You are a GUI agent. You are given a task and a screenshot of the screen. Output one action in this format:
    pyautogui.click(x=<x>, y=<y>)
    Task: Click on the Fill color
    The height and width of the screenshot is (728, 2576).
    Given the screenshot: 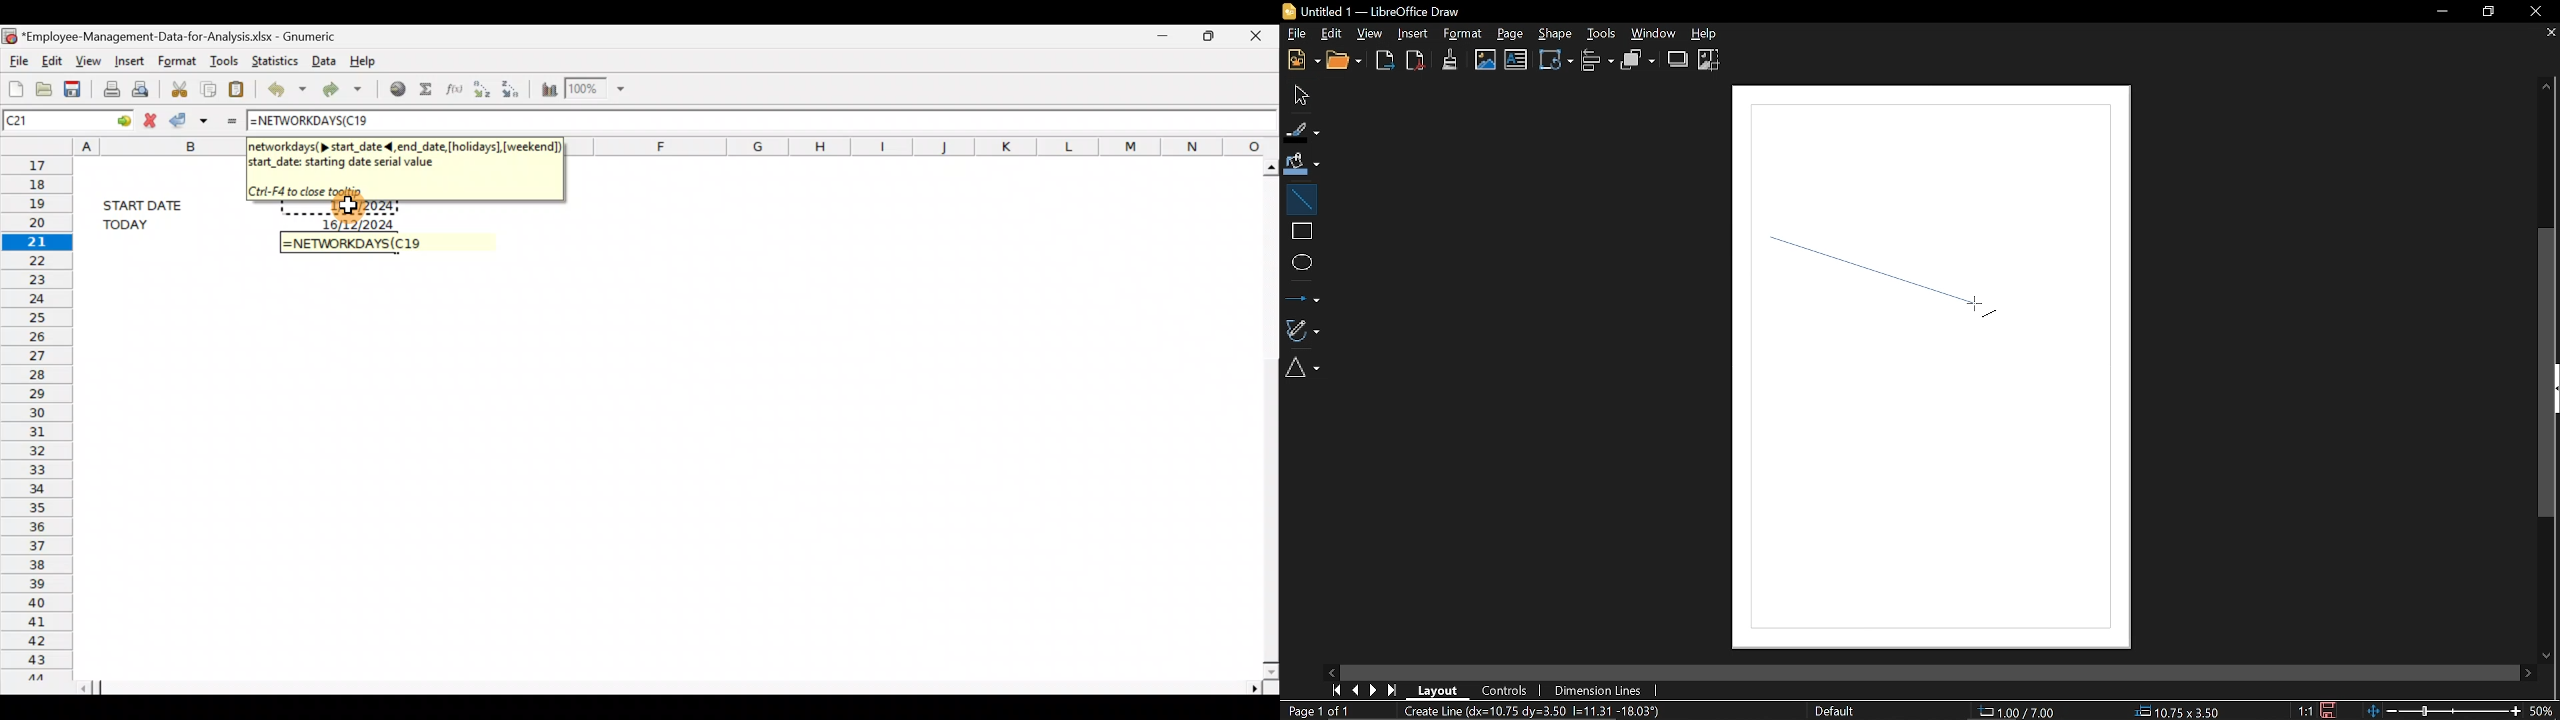 What is the action you would take?
    pyautogui.click(x=1302, y=163)
    